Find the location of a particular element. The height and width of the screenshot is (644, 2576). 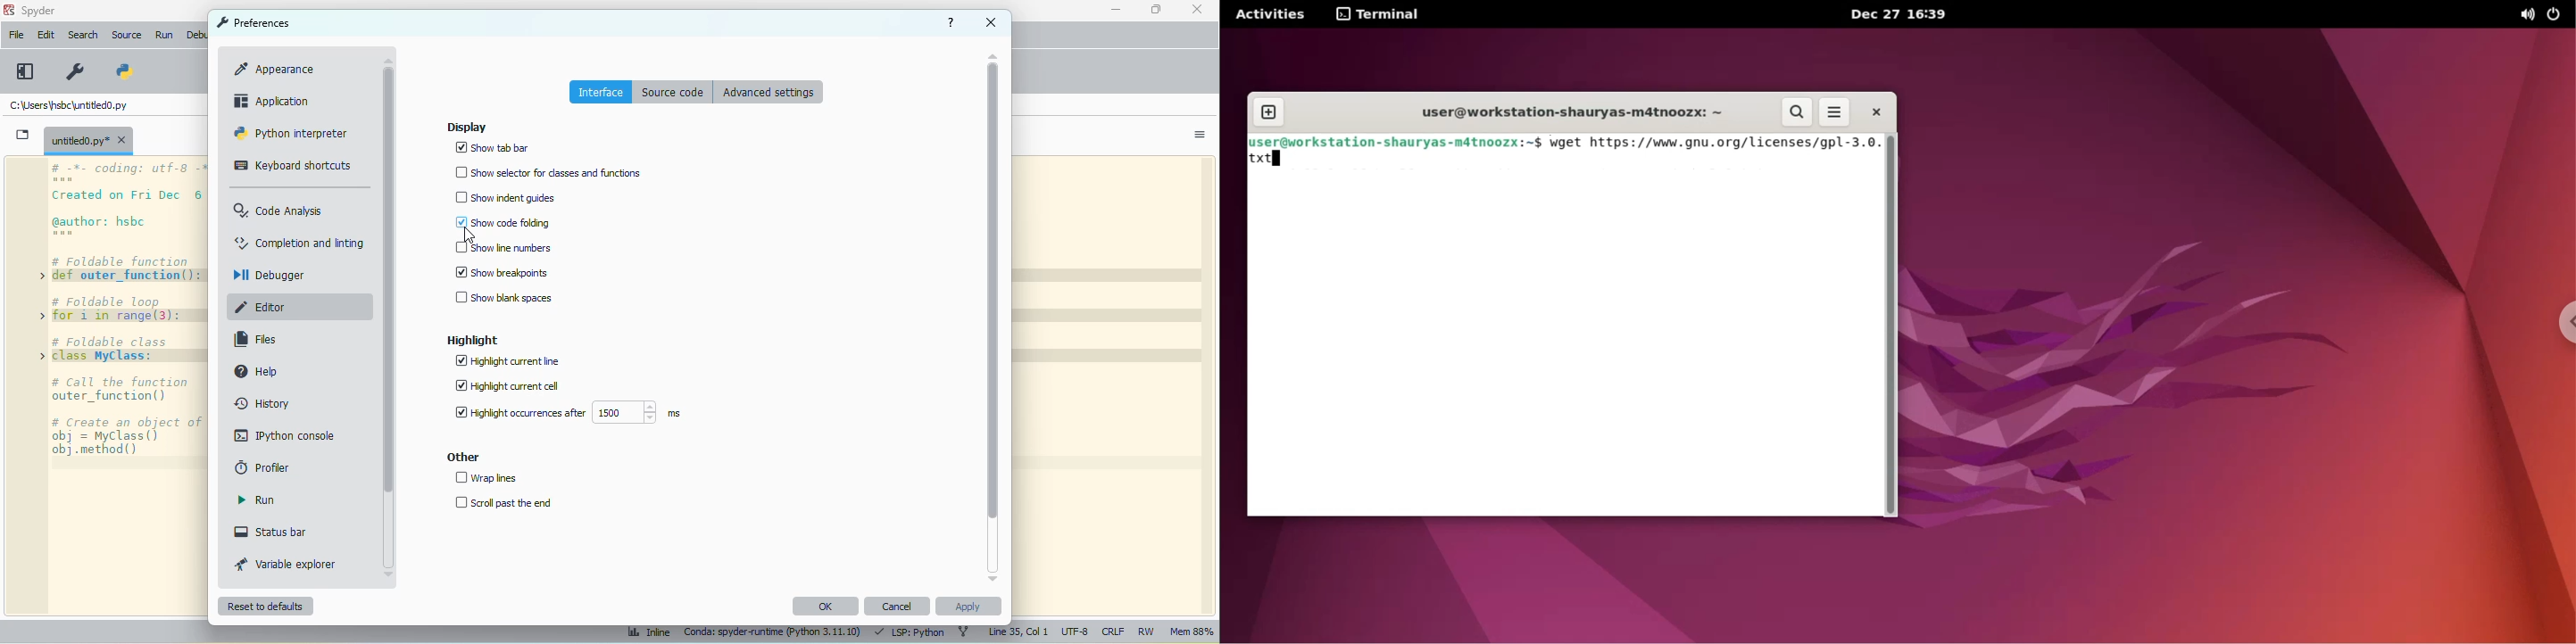

close is located at coordinates (1198, 8).